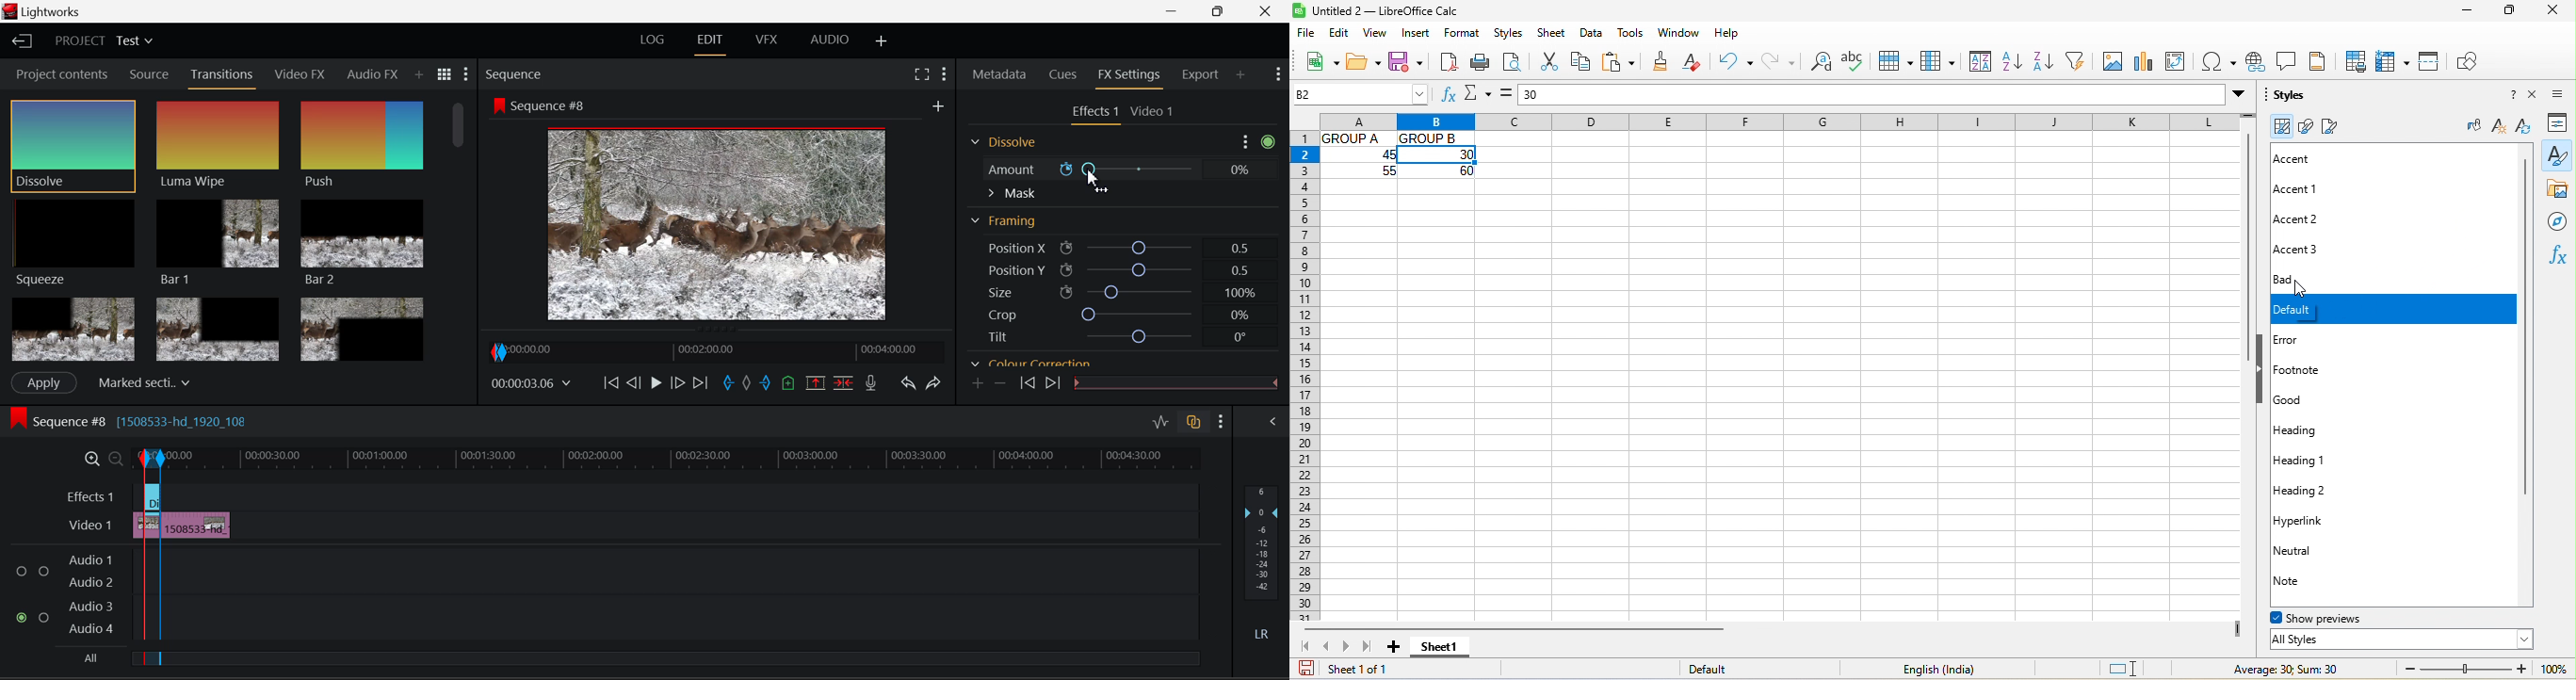  What do you see at coordinates (2338, 126) in the screenshot?
I see `page style` at bounding box center [2338, 126].